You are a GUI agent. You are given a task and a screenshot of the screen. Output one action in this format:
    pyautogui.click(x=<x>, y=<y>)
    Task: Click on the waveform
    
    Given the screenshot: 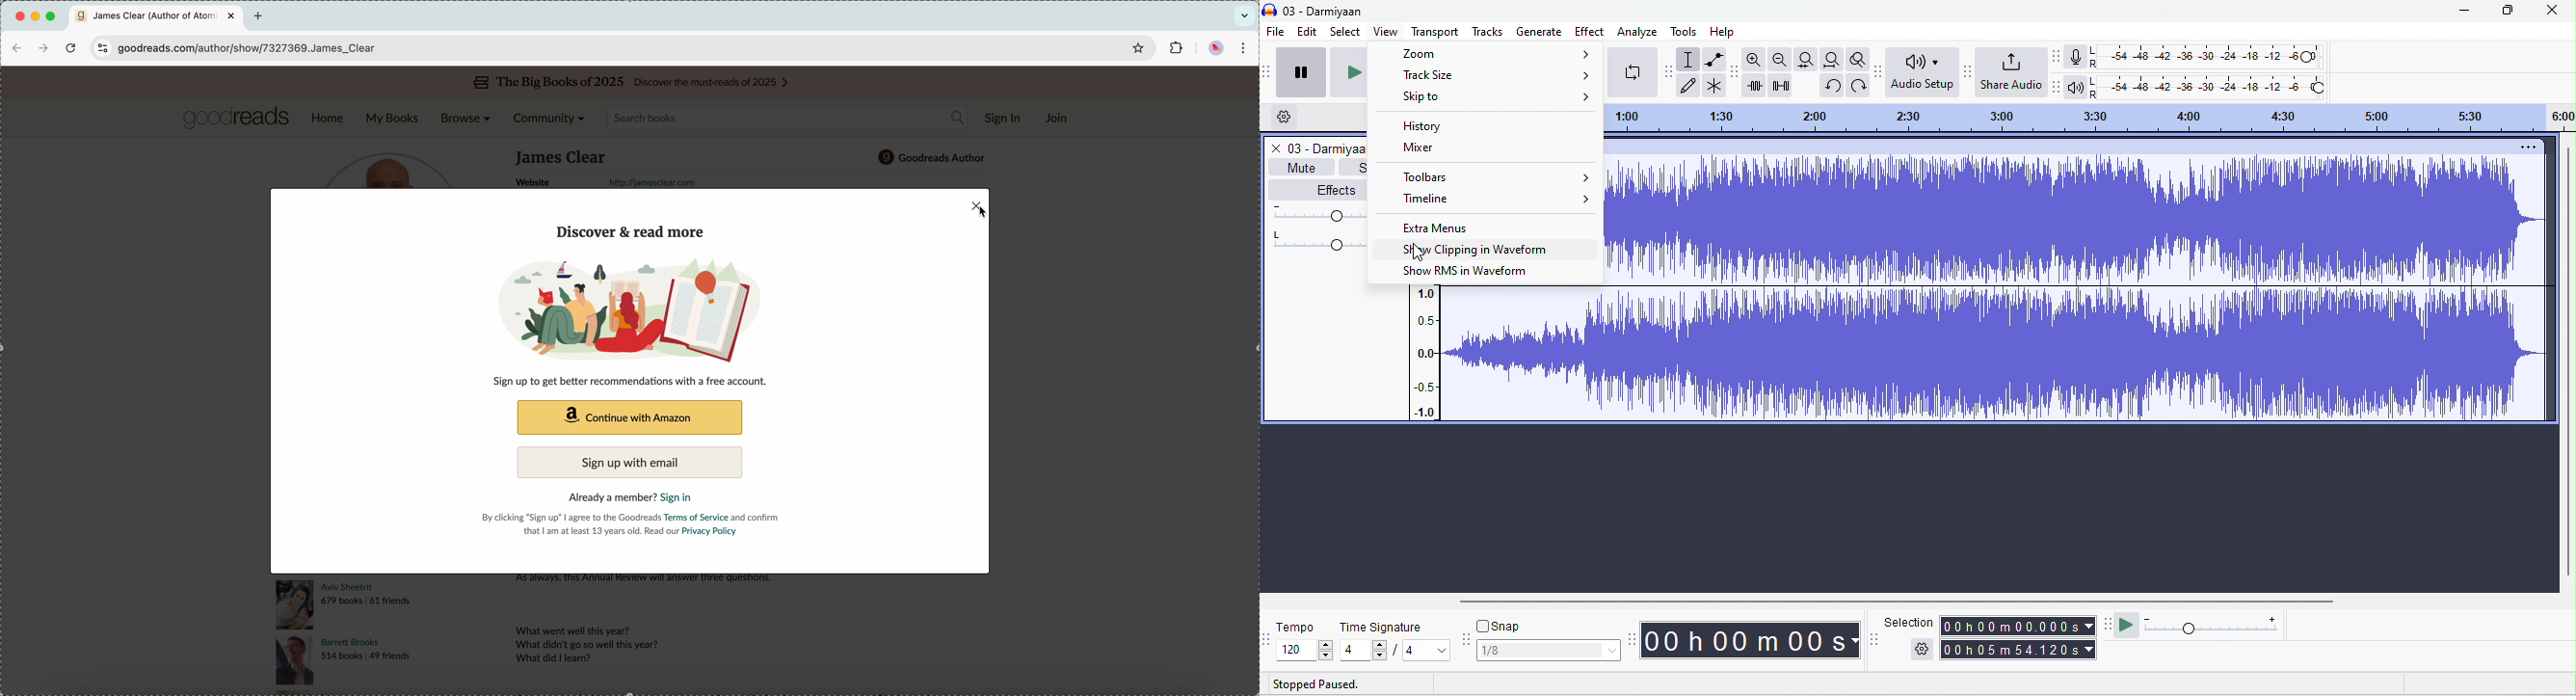 What is the action you would take?
    pyautogui.click(x=1978, y=355)
    